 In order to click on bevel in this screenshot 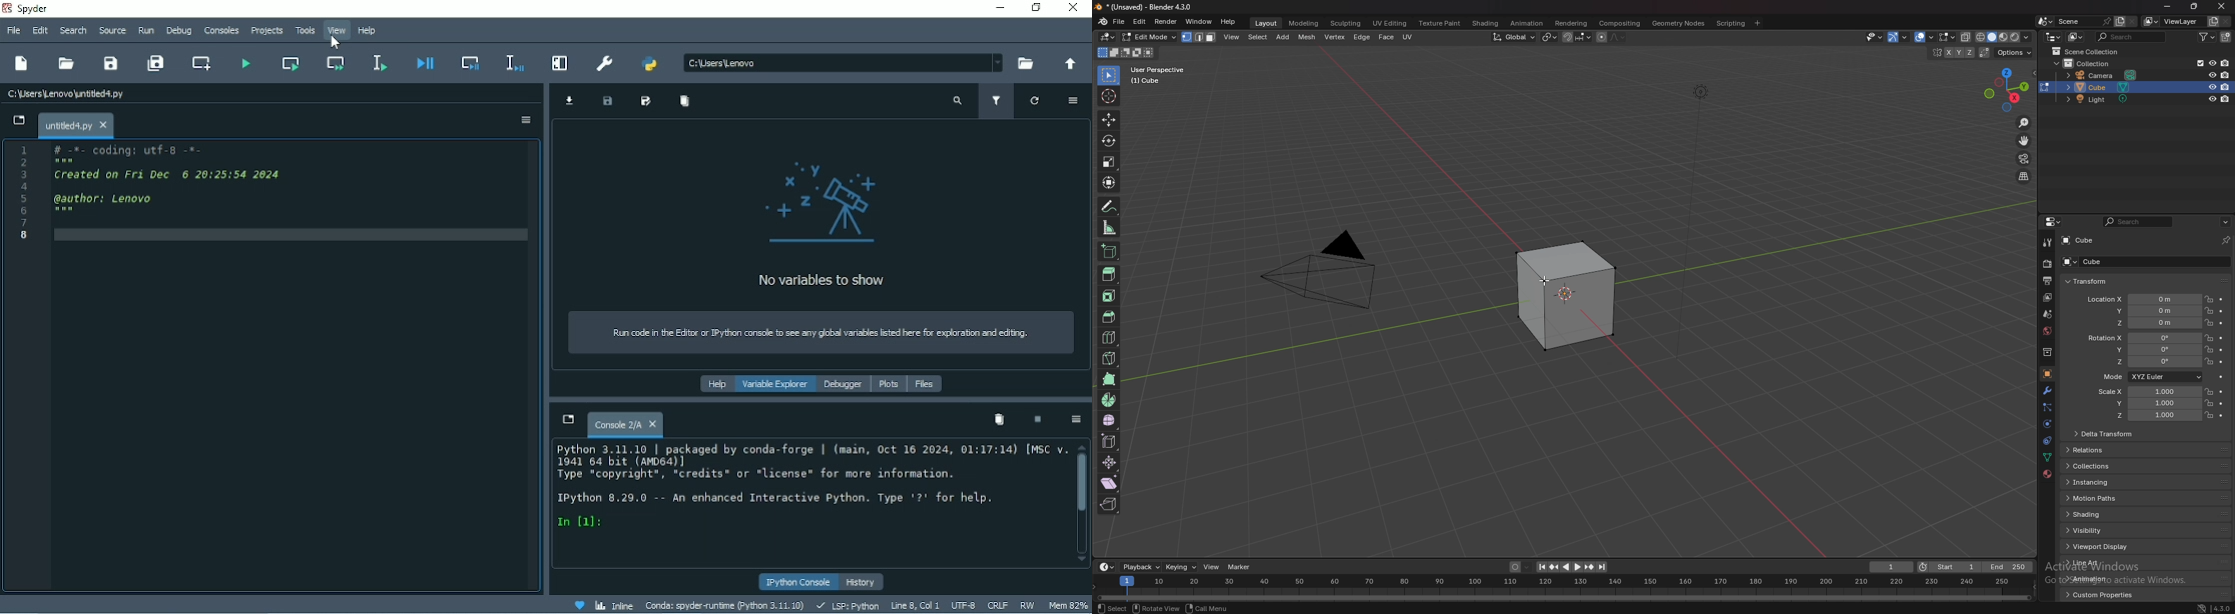, I will do `click(1109, 317)`.